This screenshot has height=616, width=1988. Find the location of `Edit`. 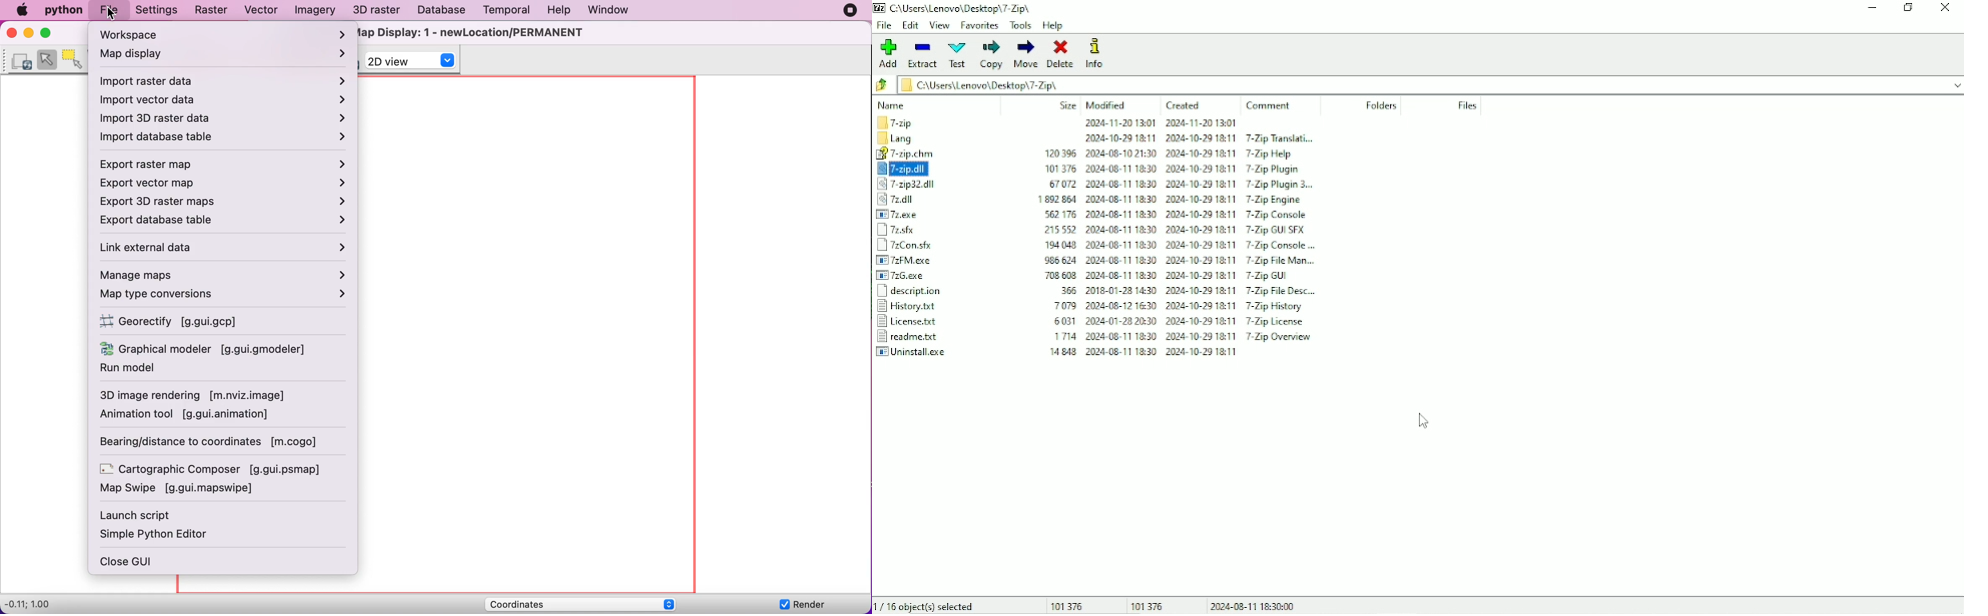

Edit is located at coordinates (910, 26).